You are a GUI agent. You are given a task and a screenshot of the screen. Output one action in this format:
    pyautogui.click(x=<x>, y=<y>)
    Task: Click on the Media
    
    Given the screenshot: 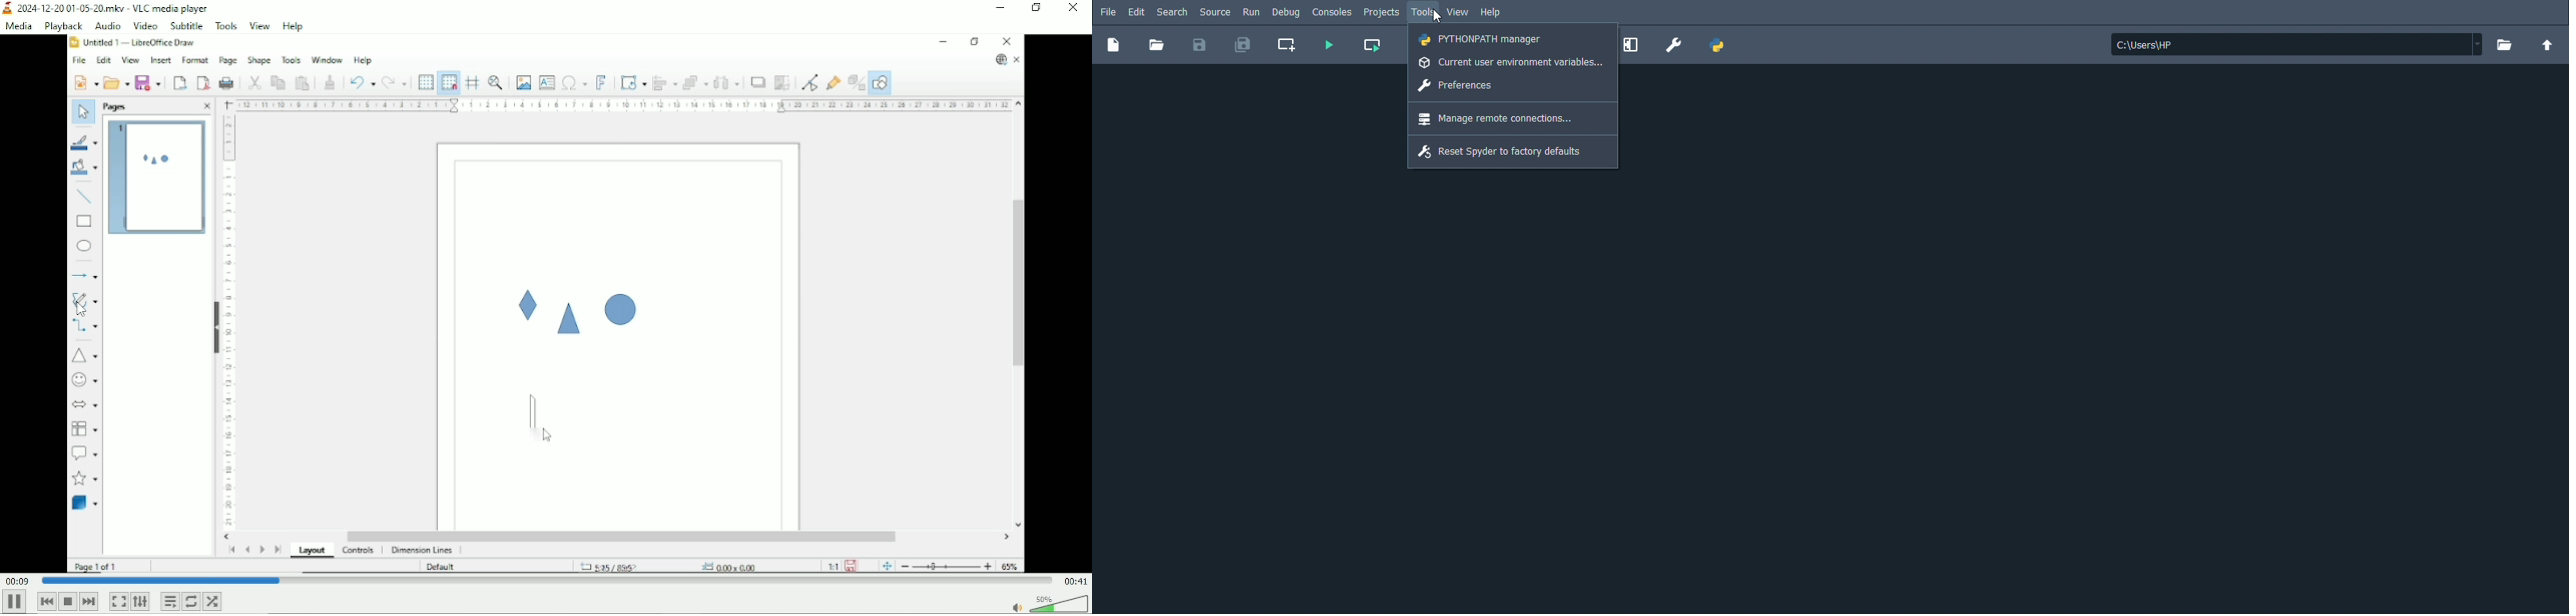 What is the action you would take?
    pyautogui.click(x=18, y=27)
    